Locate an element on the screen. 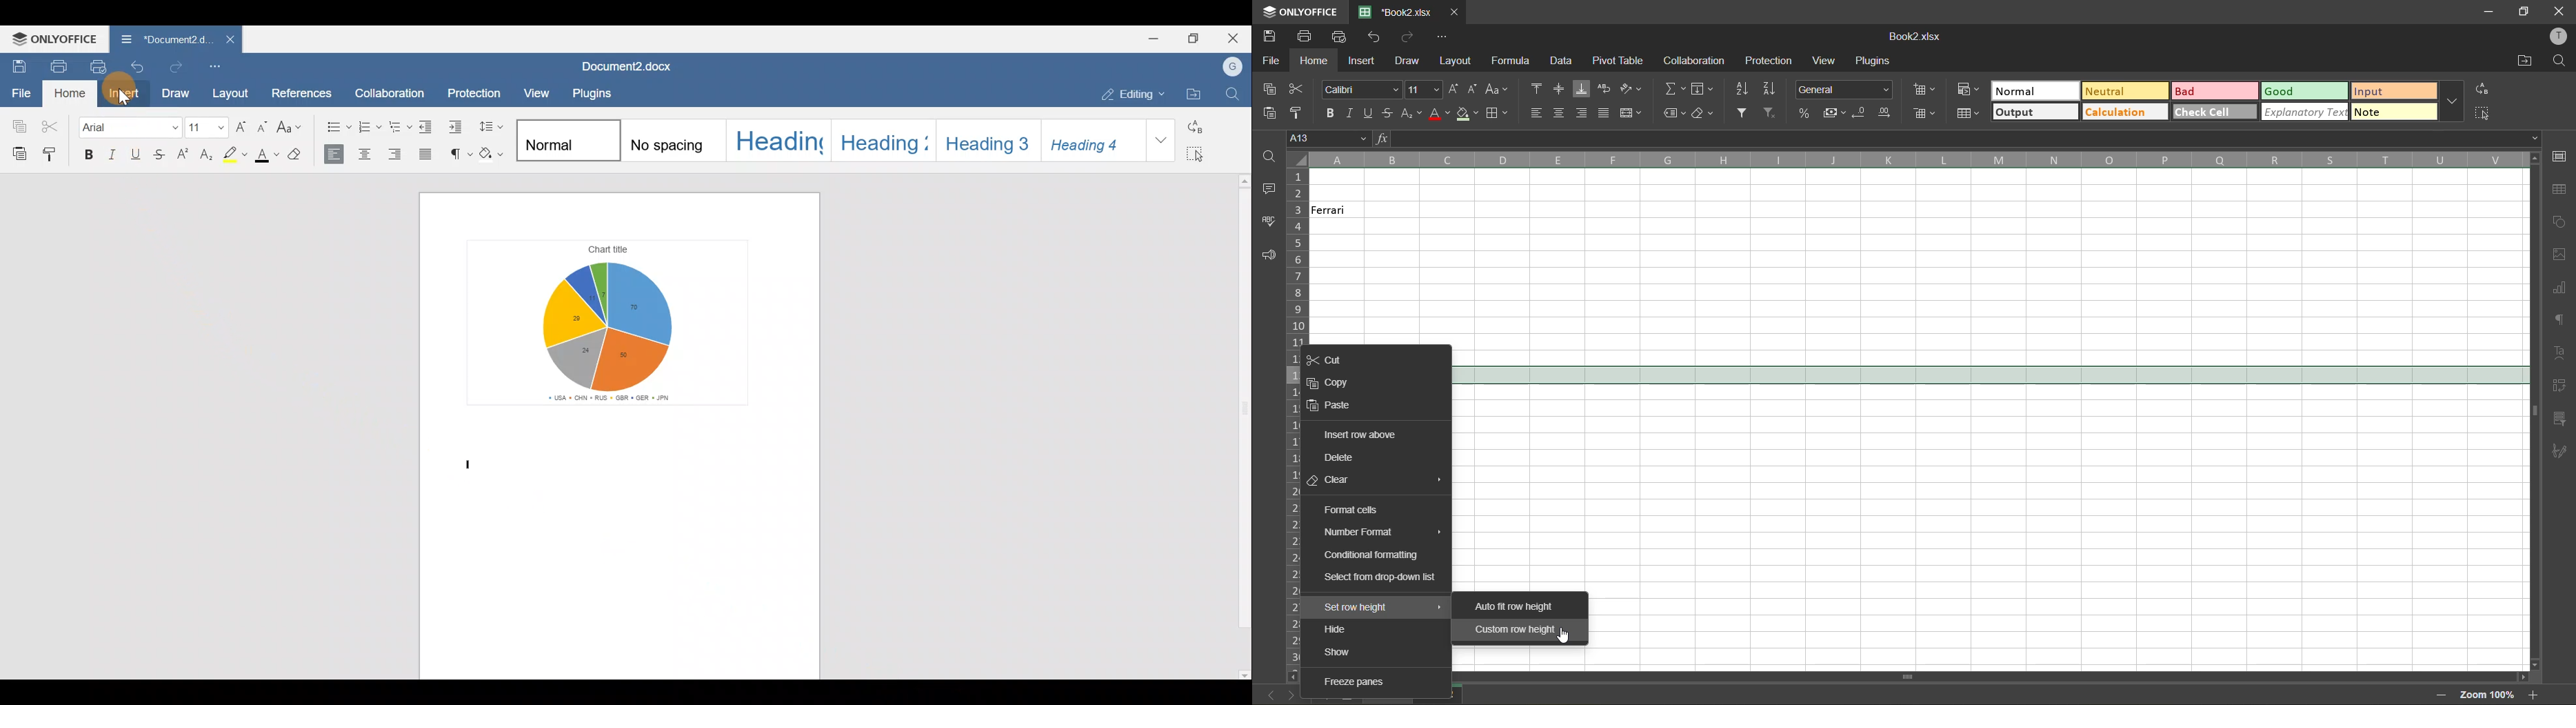  select from drop down list is located at coordinates (1385, 576).